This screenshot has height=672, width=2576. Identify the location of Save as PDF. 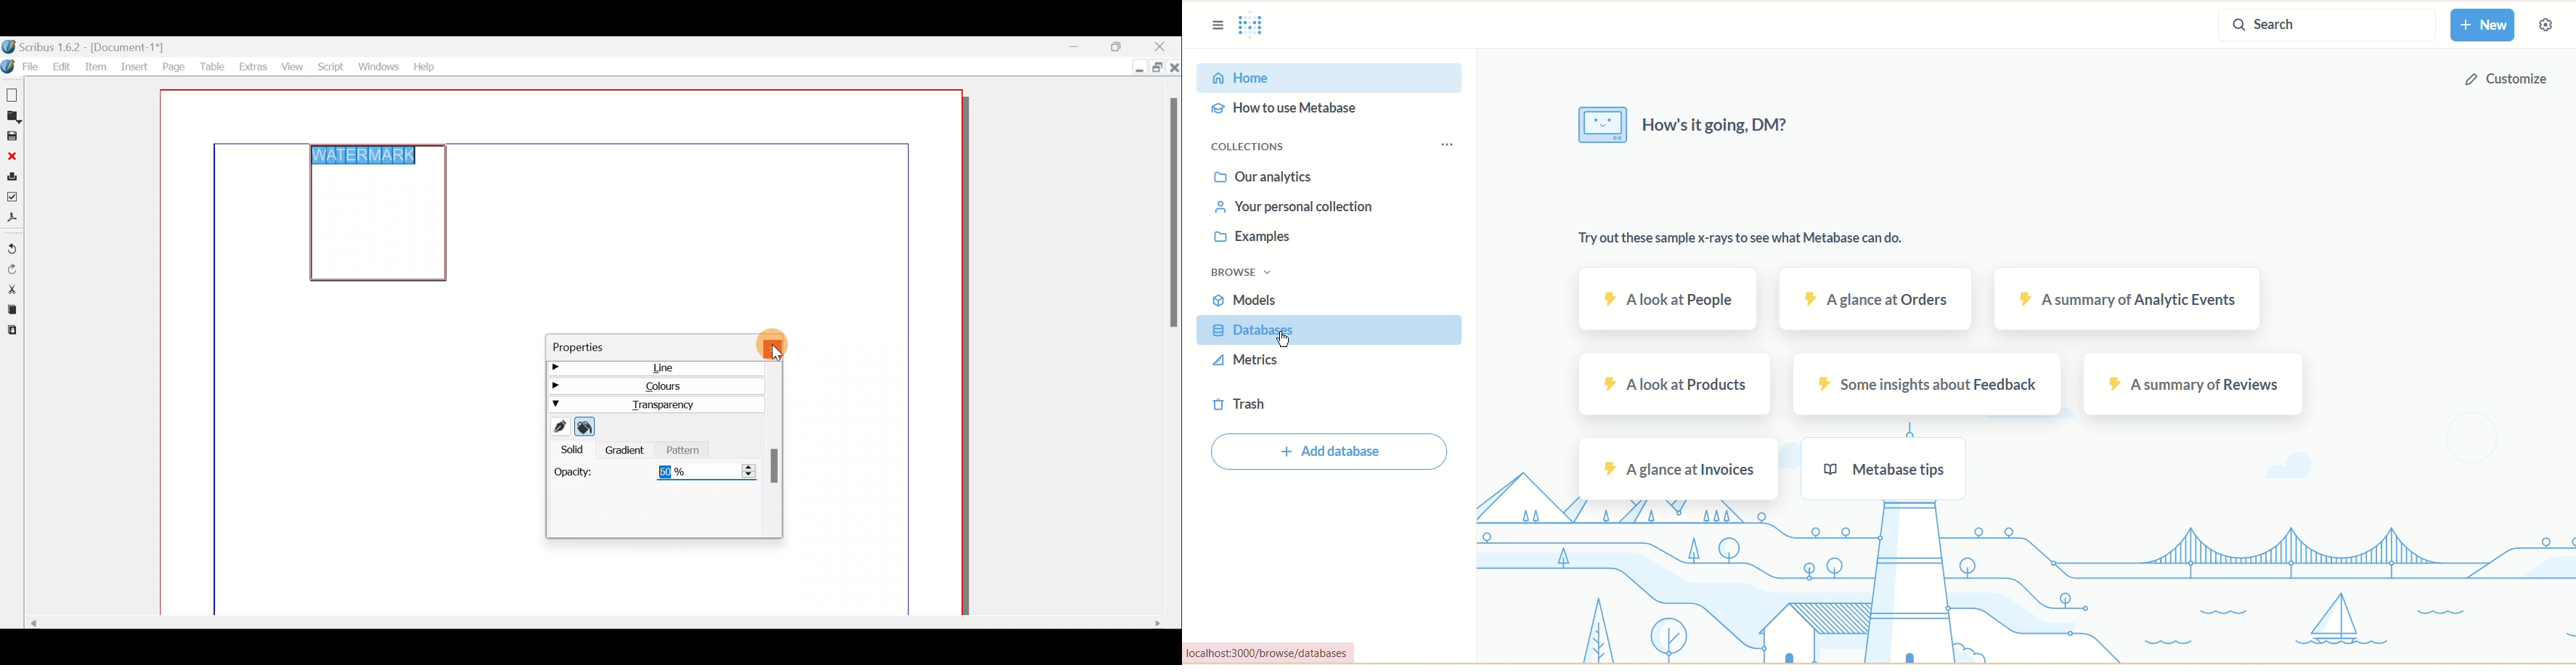
(12, 219).